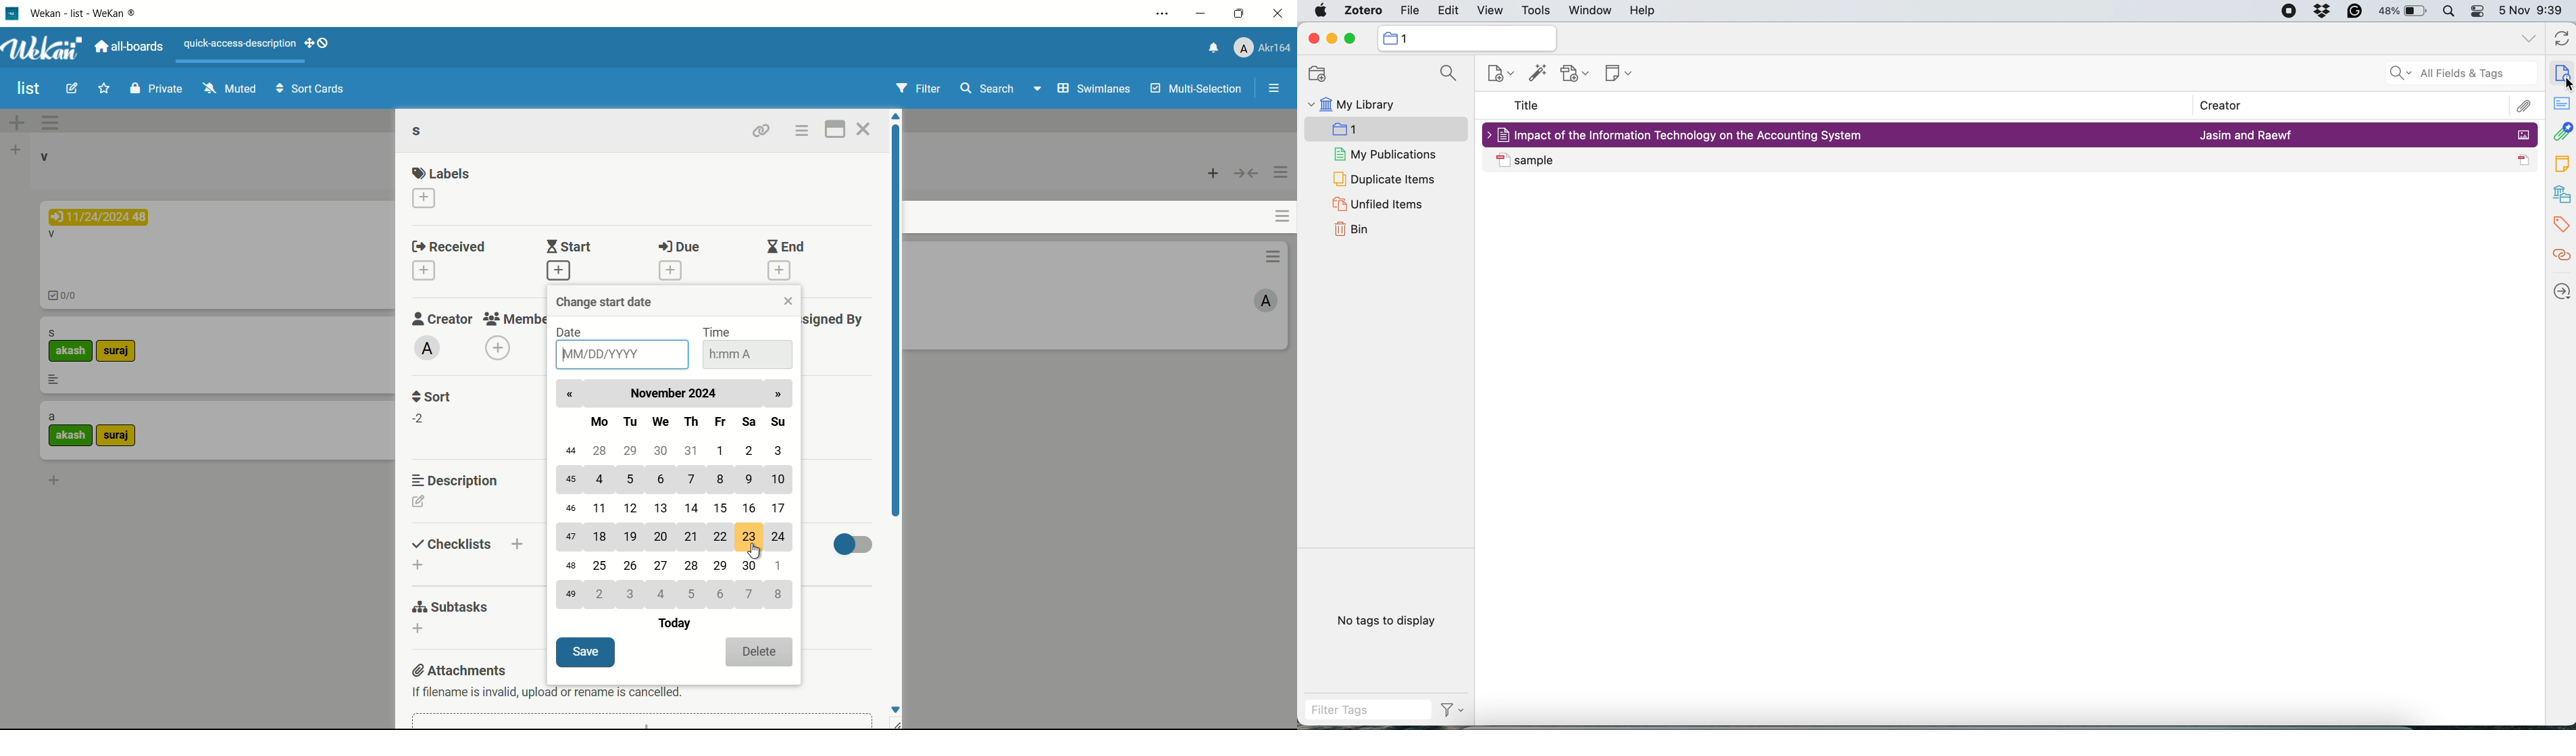  I want to click on zotero, so click(1364, 10).